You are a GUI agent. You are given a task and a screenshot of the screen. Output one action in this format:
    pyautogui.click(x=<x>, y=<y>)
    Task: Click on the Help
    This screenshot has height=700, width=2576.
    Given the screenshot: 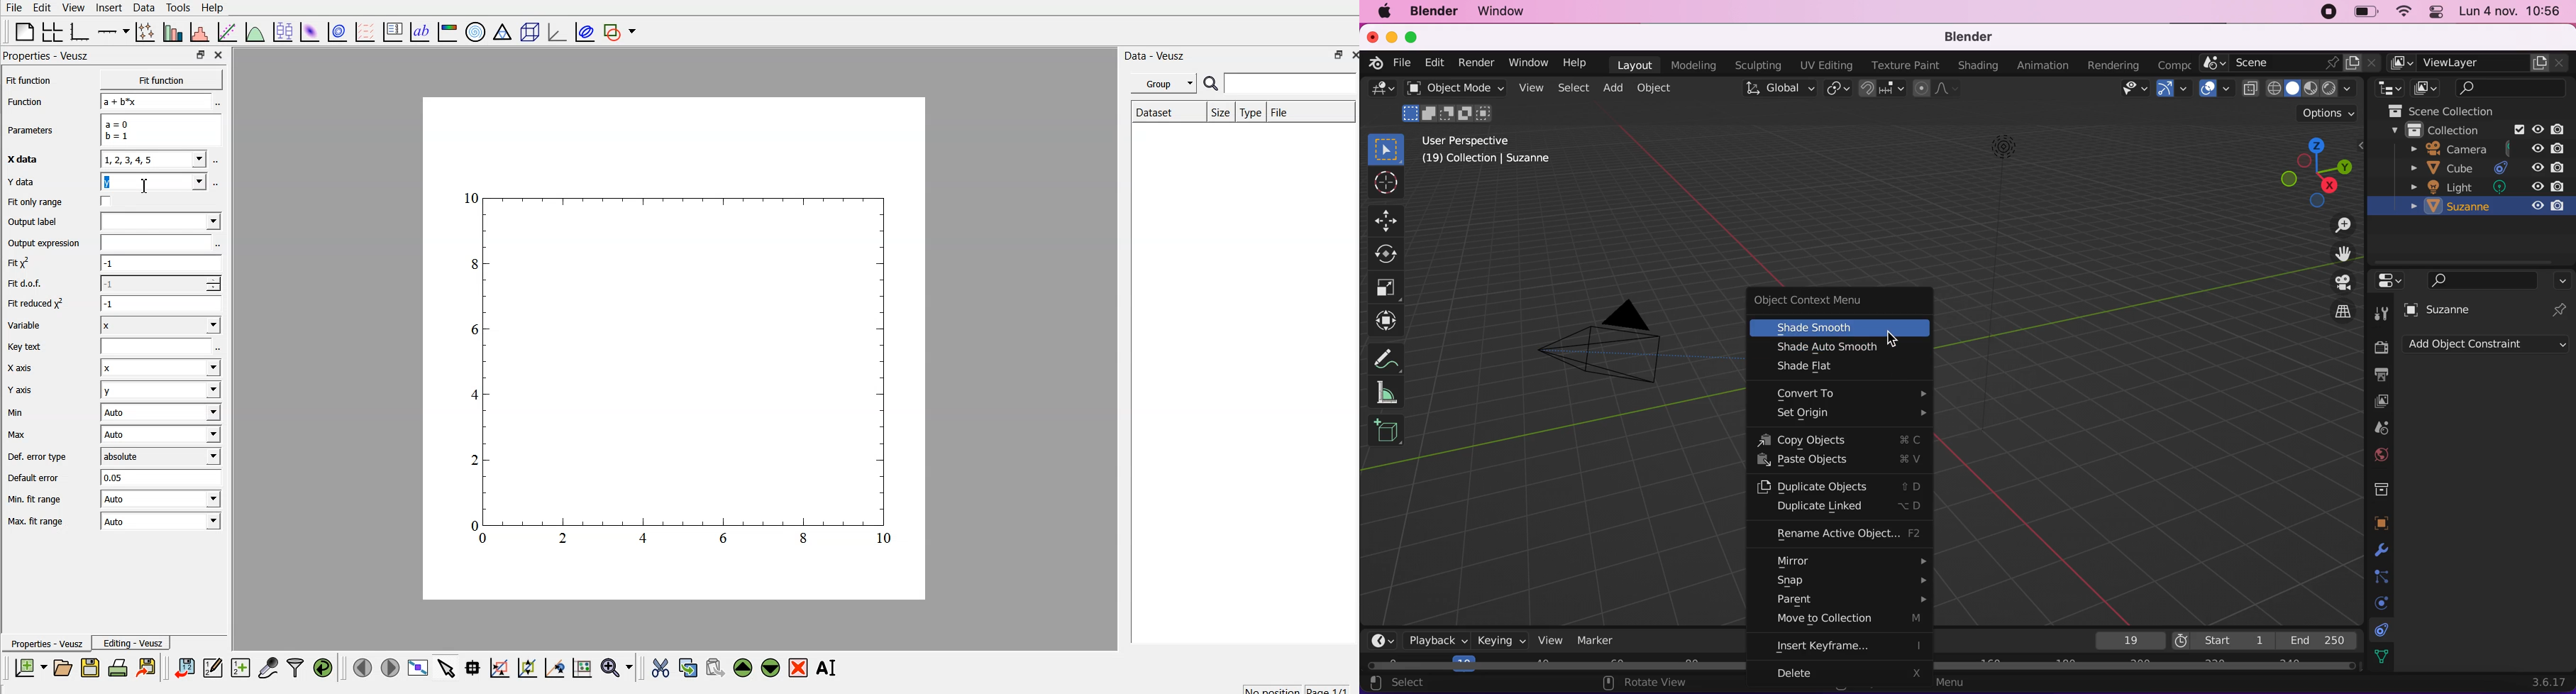 What is the action you would take?
    pyautogui.click(x=213, y=6)
    